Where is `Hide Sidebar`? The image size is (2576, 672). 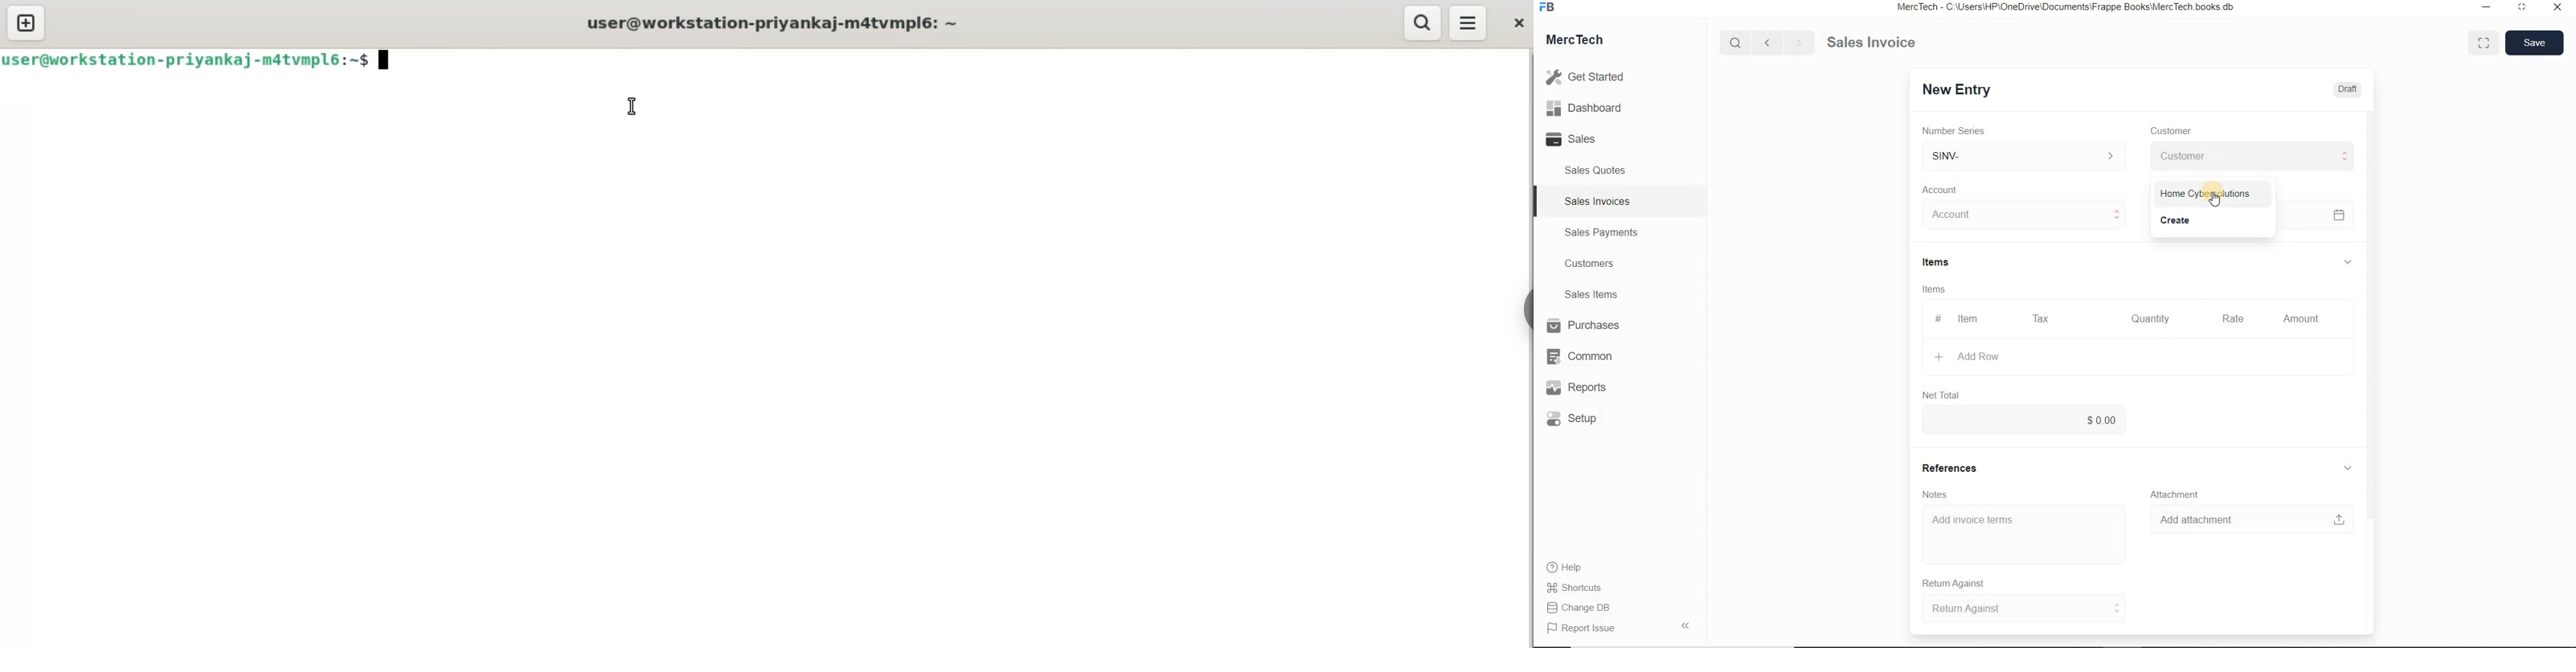 Hide Sidebar is located at coordinates (1684, 625).